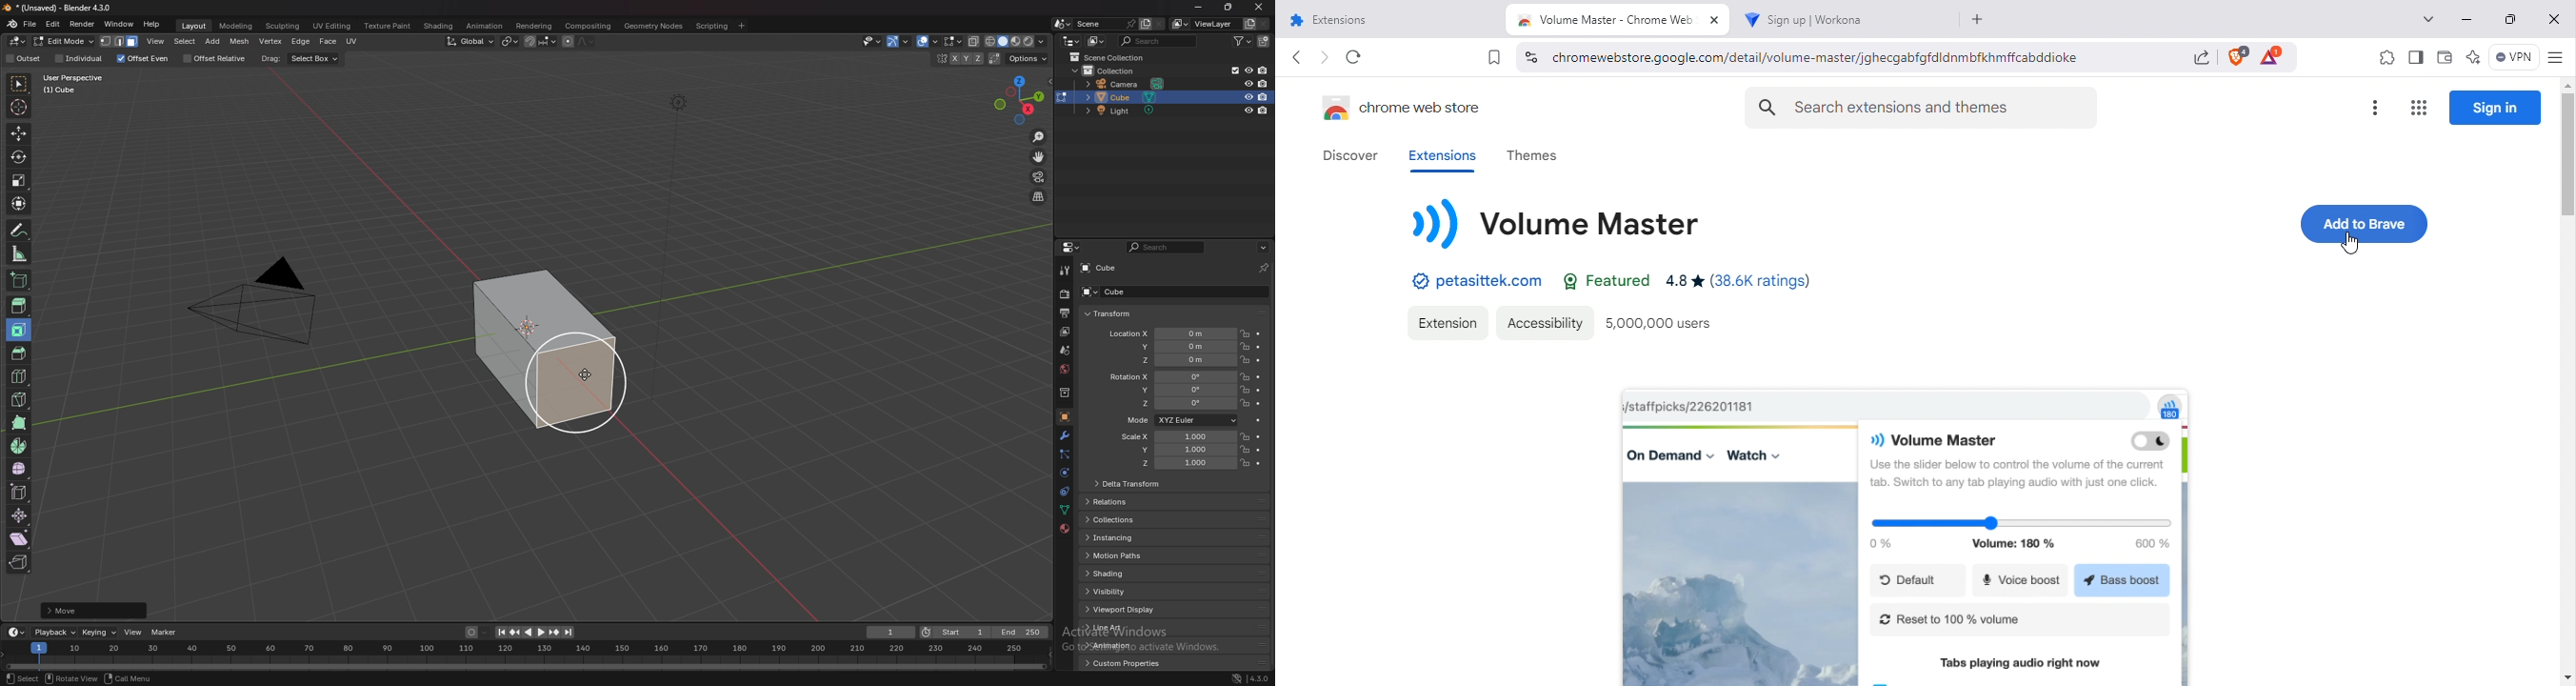 The image size is (2576, 700). I want to click on material, so click(1066, 528).